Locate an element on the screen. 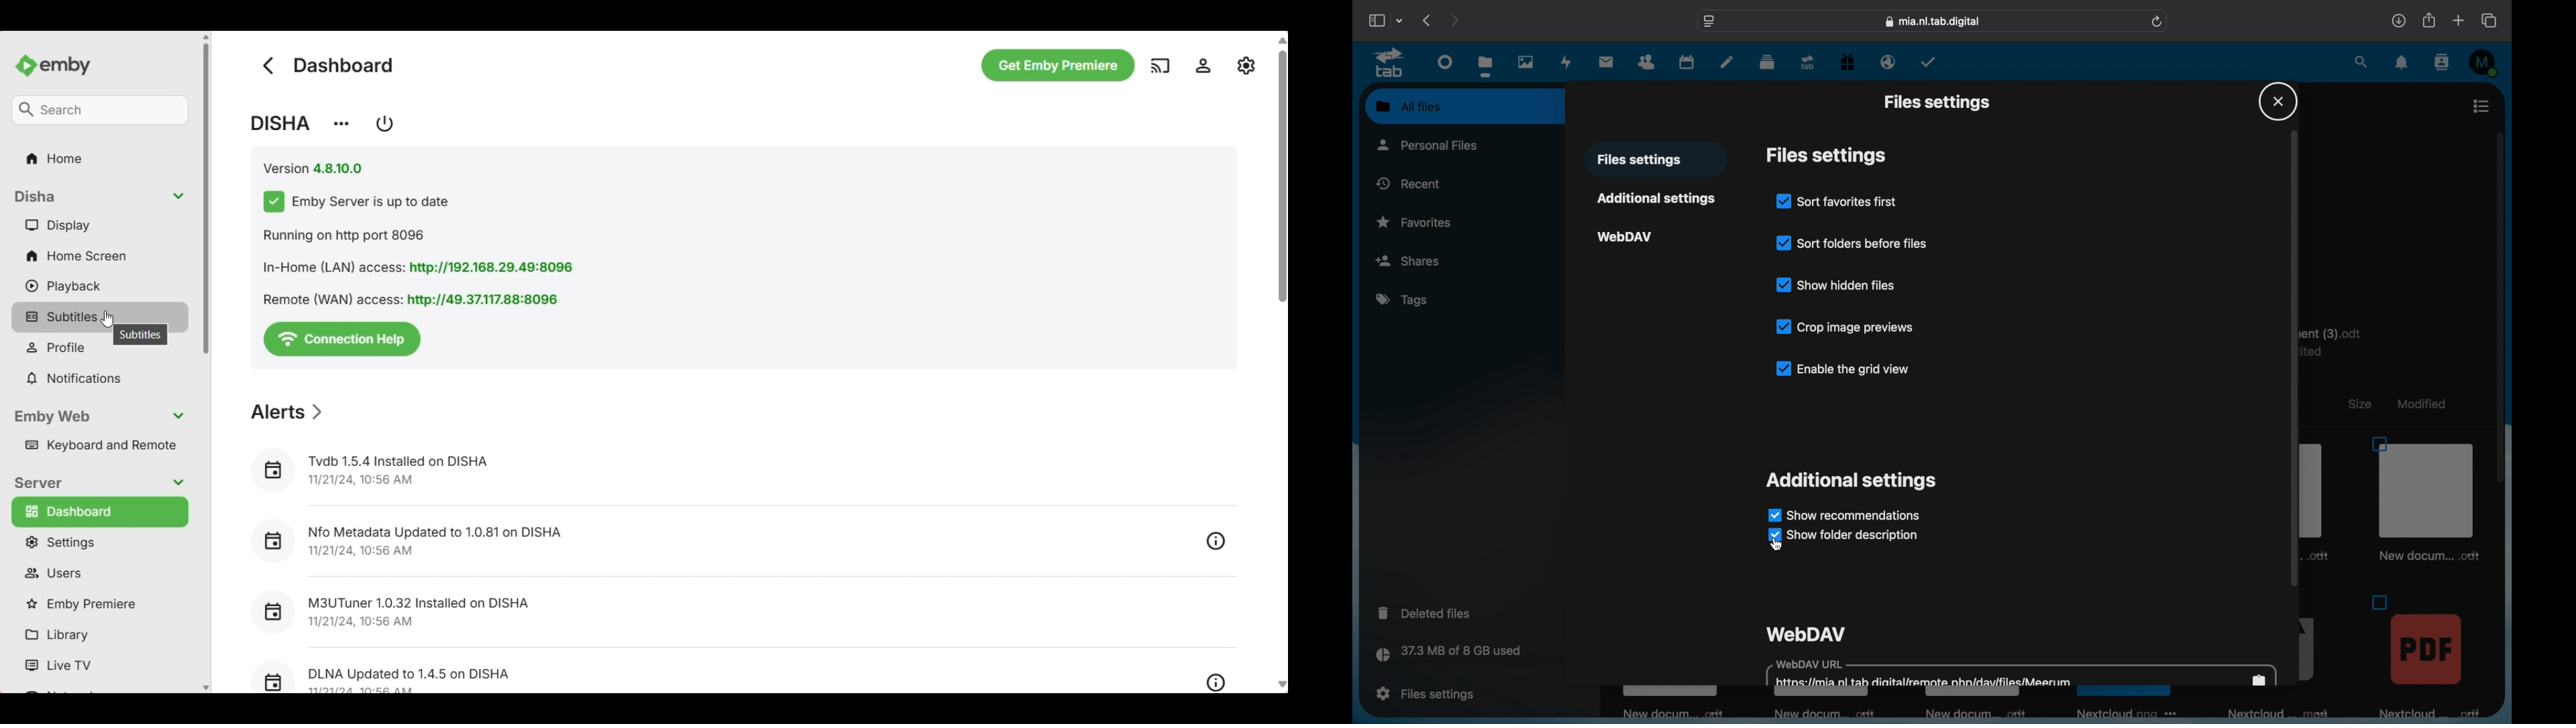 This screenshot has height=728, width=2576. contacts is located at coordinates (2440, 62).